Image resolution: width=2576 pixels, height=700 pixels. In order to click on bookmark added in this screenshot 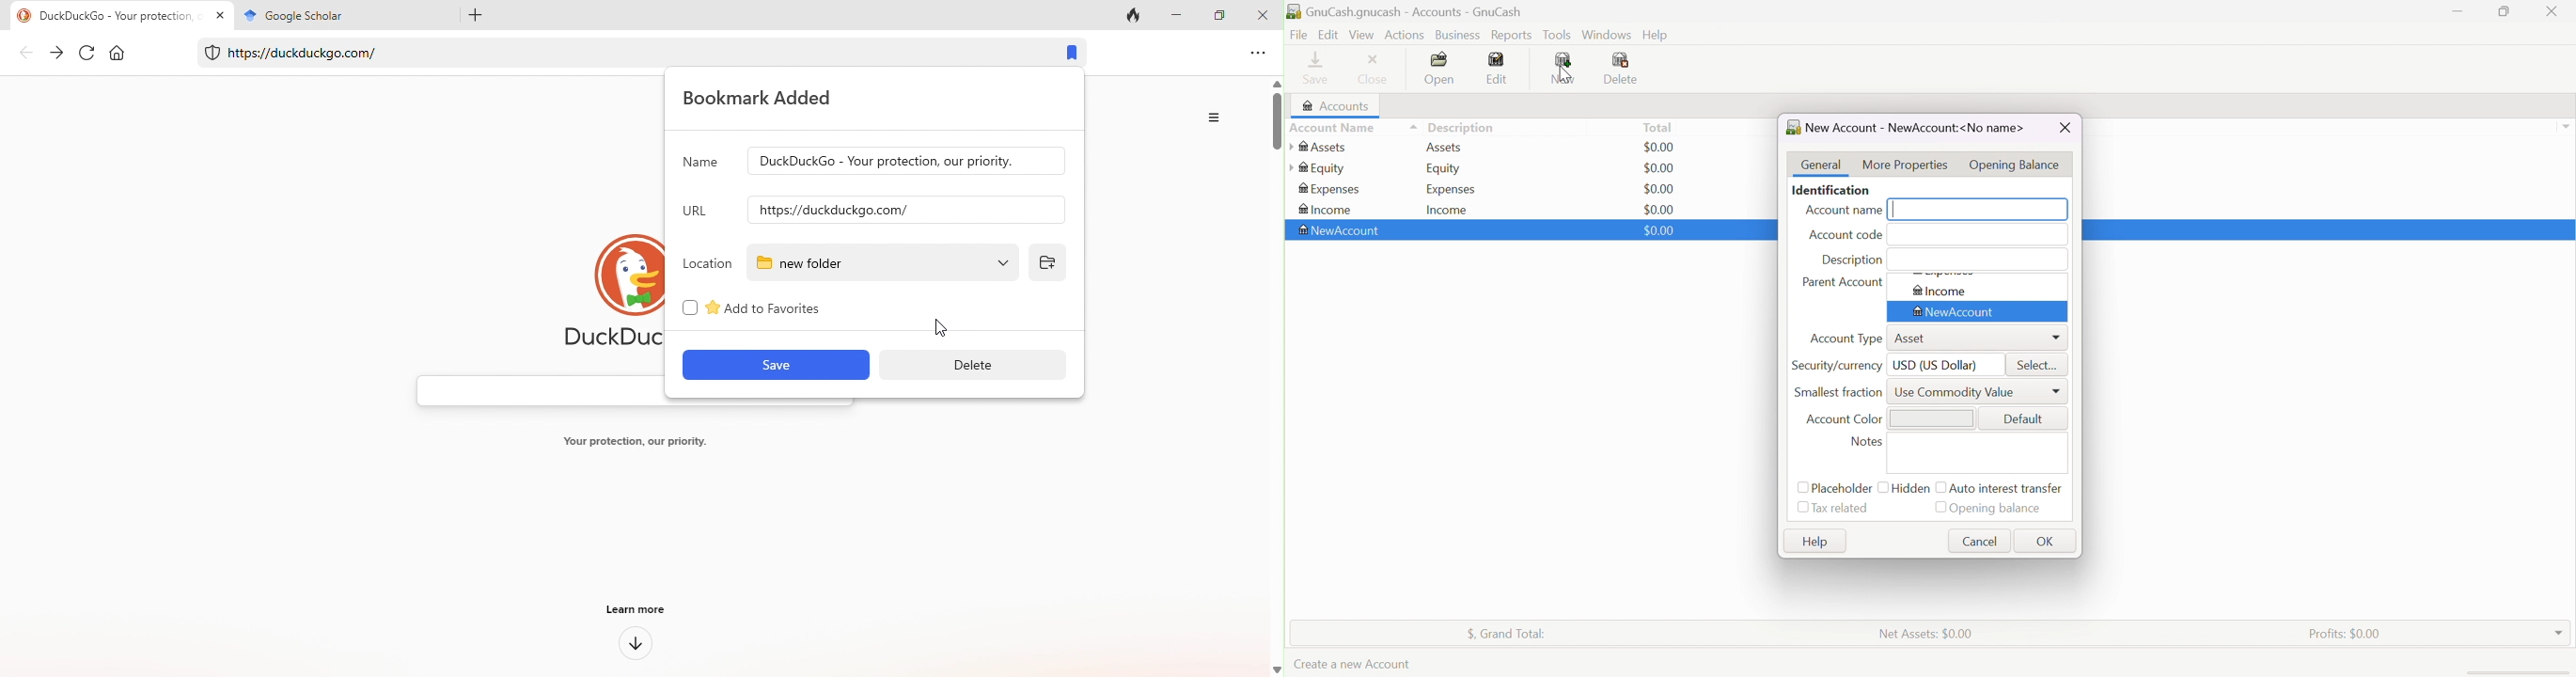, I will do `click(768, 99)`.